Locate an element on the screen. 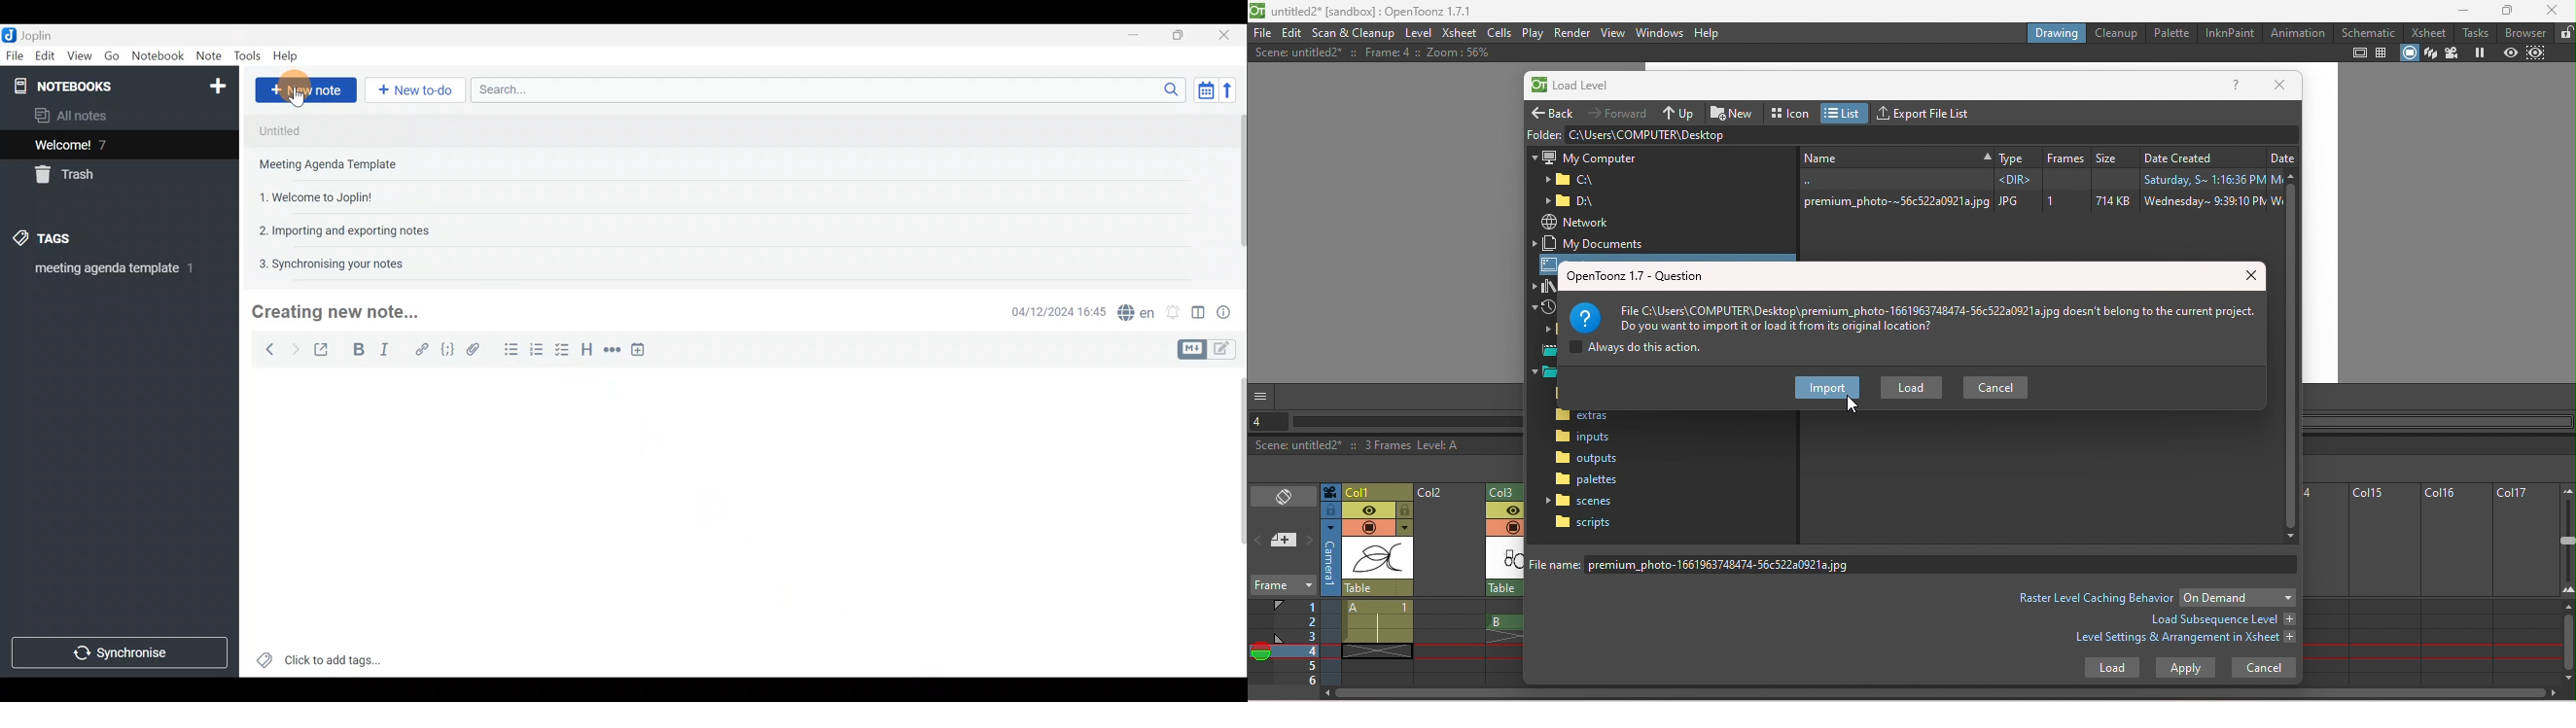 The width and height of the screenshot is (2576, 728). Joplin is located at coordinates (31, 34).